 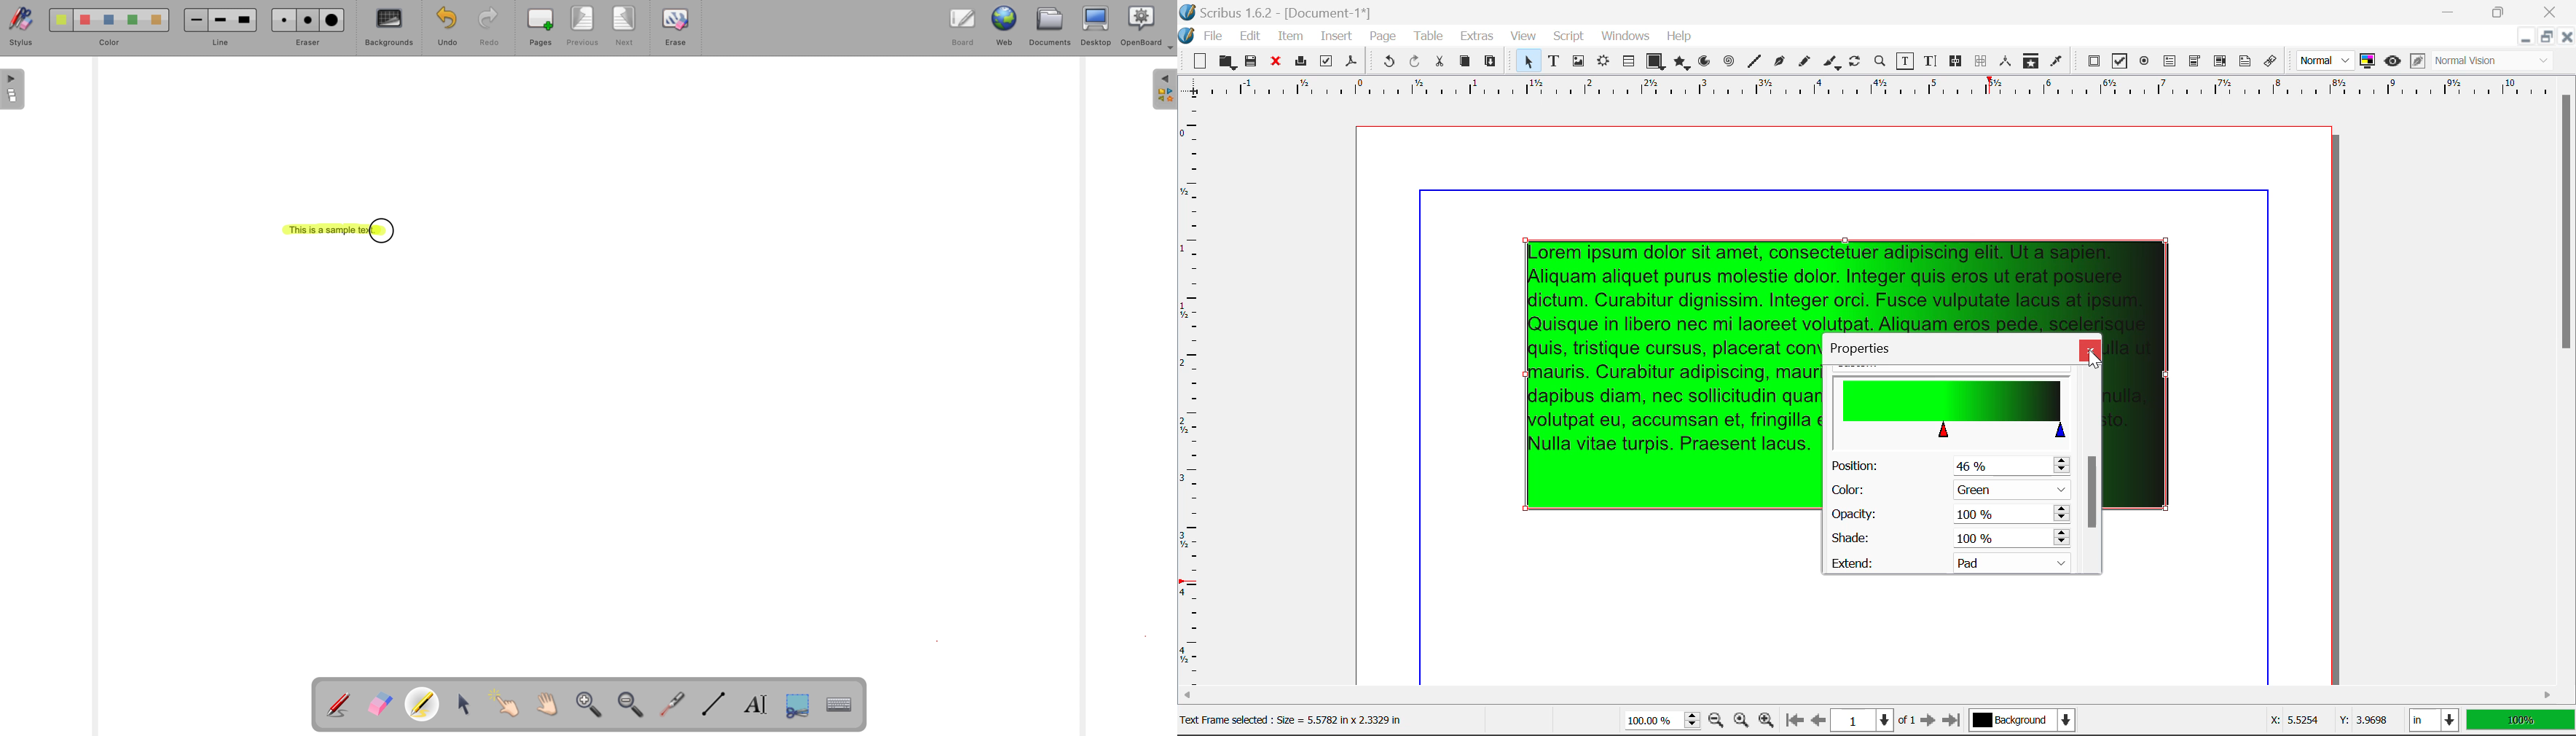 What do you see at coordinates (1955, 561) in the screenshot?
I see `Extend` at bounding box center [1955, 561].